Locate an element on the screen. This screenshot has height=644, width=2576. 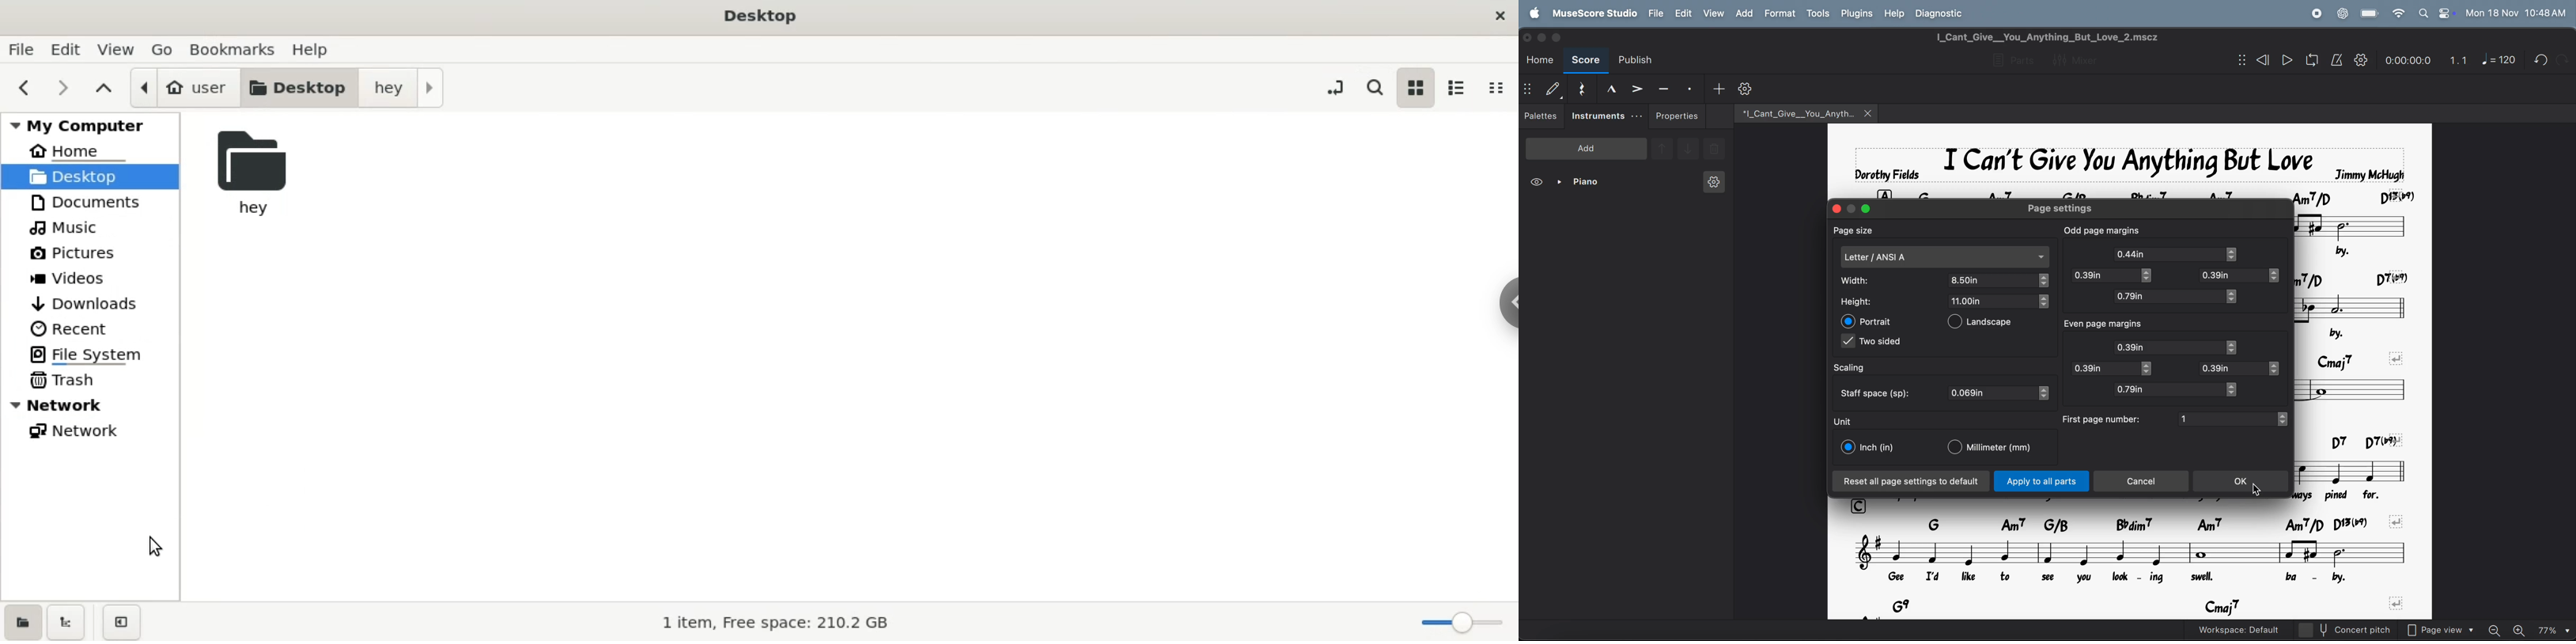
time frame is located at coordinates (2406, 58).